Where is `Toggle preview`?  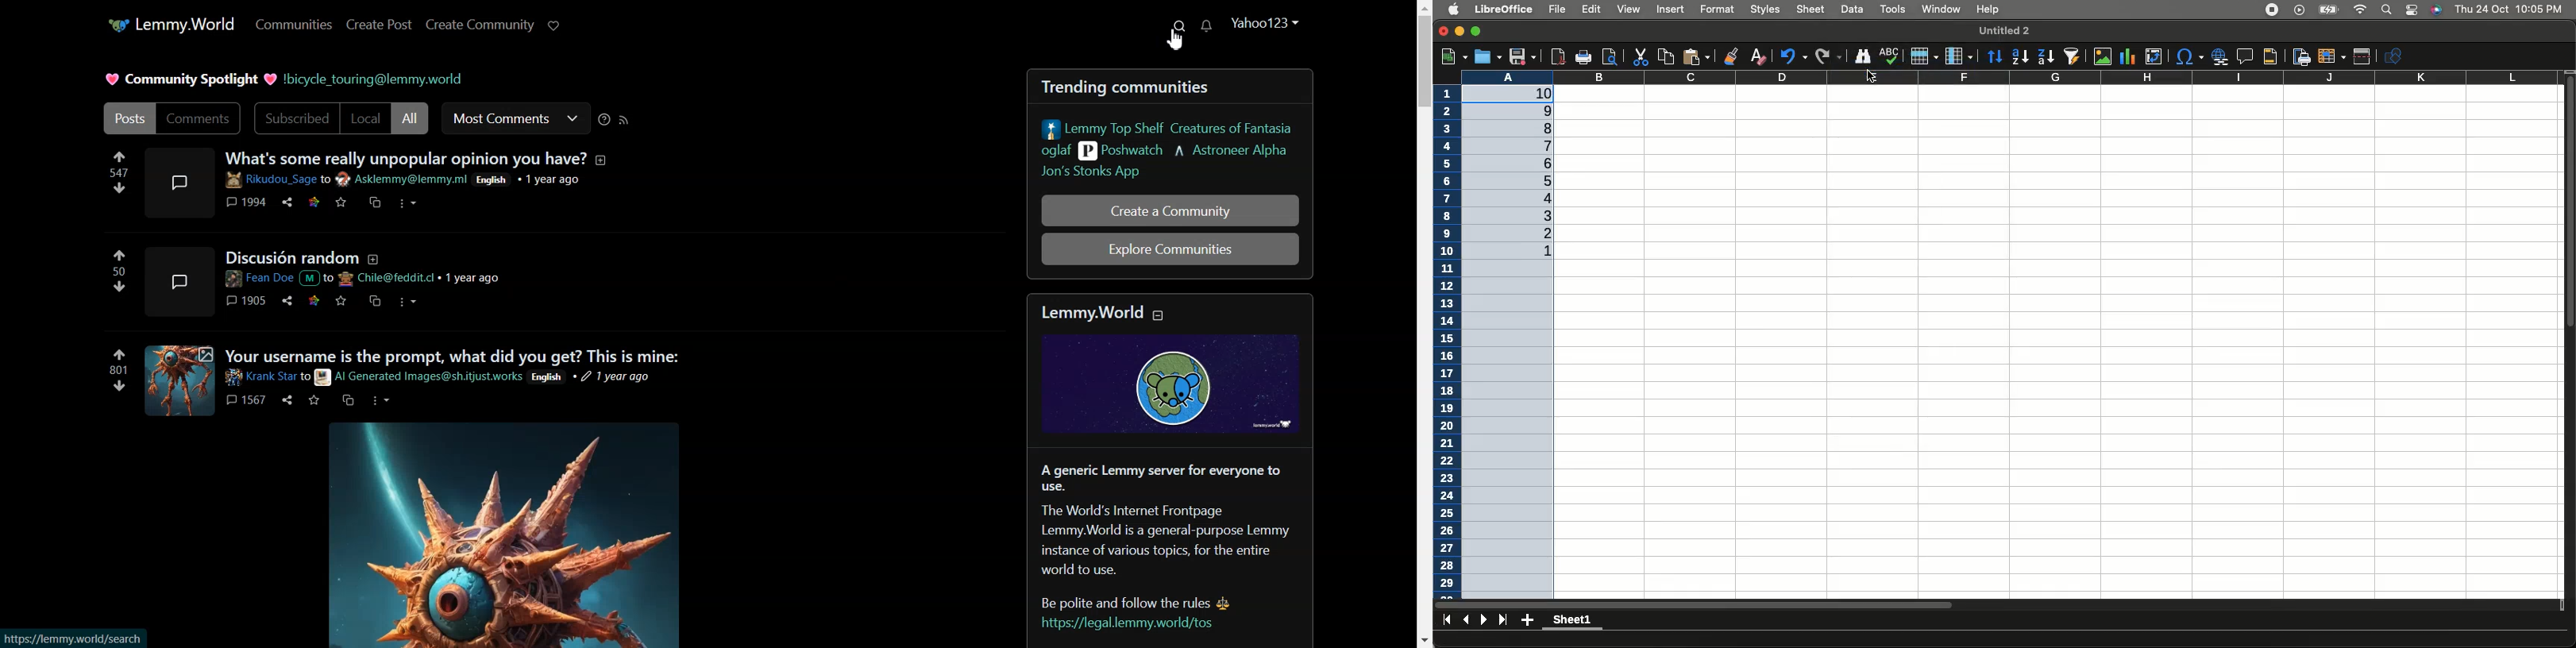
Toggle preview is located at coordinates (1609, 56).